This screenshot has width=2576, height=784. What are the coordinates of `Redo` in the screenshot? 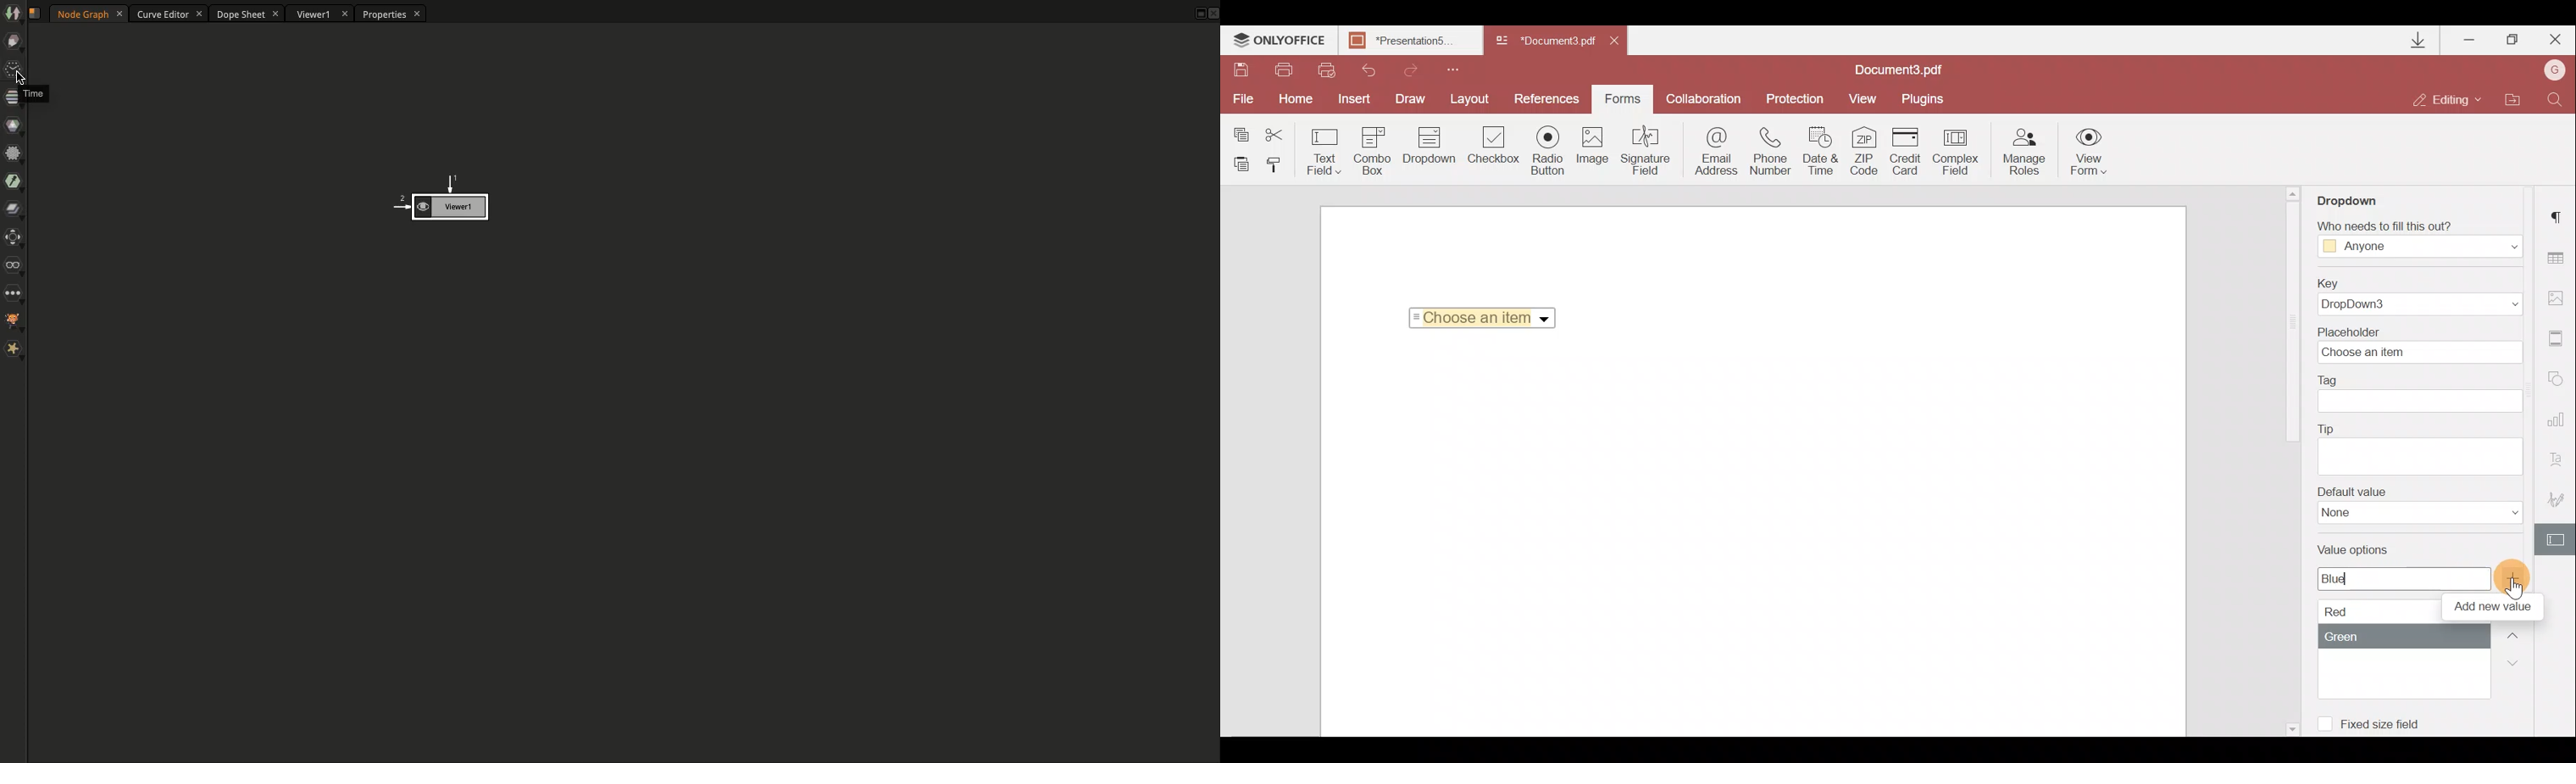 It's located at (1412, 69).